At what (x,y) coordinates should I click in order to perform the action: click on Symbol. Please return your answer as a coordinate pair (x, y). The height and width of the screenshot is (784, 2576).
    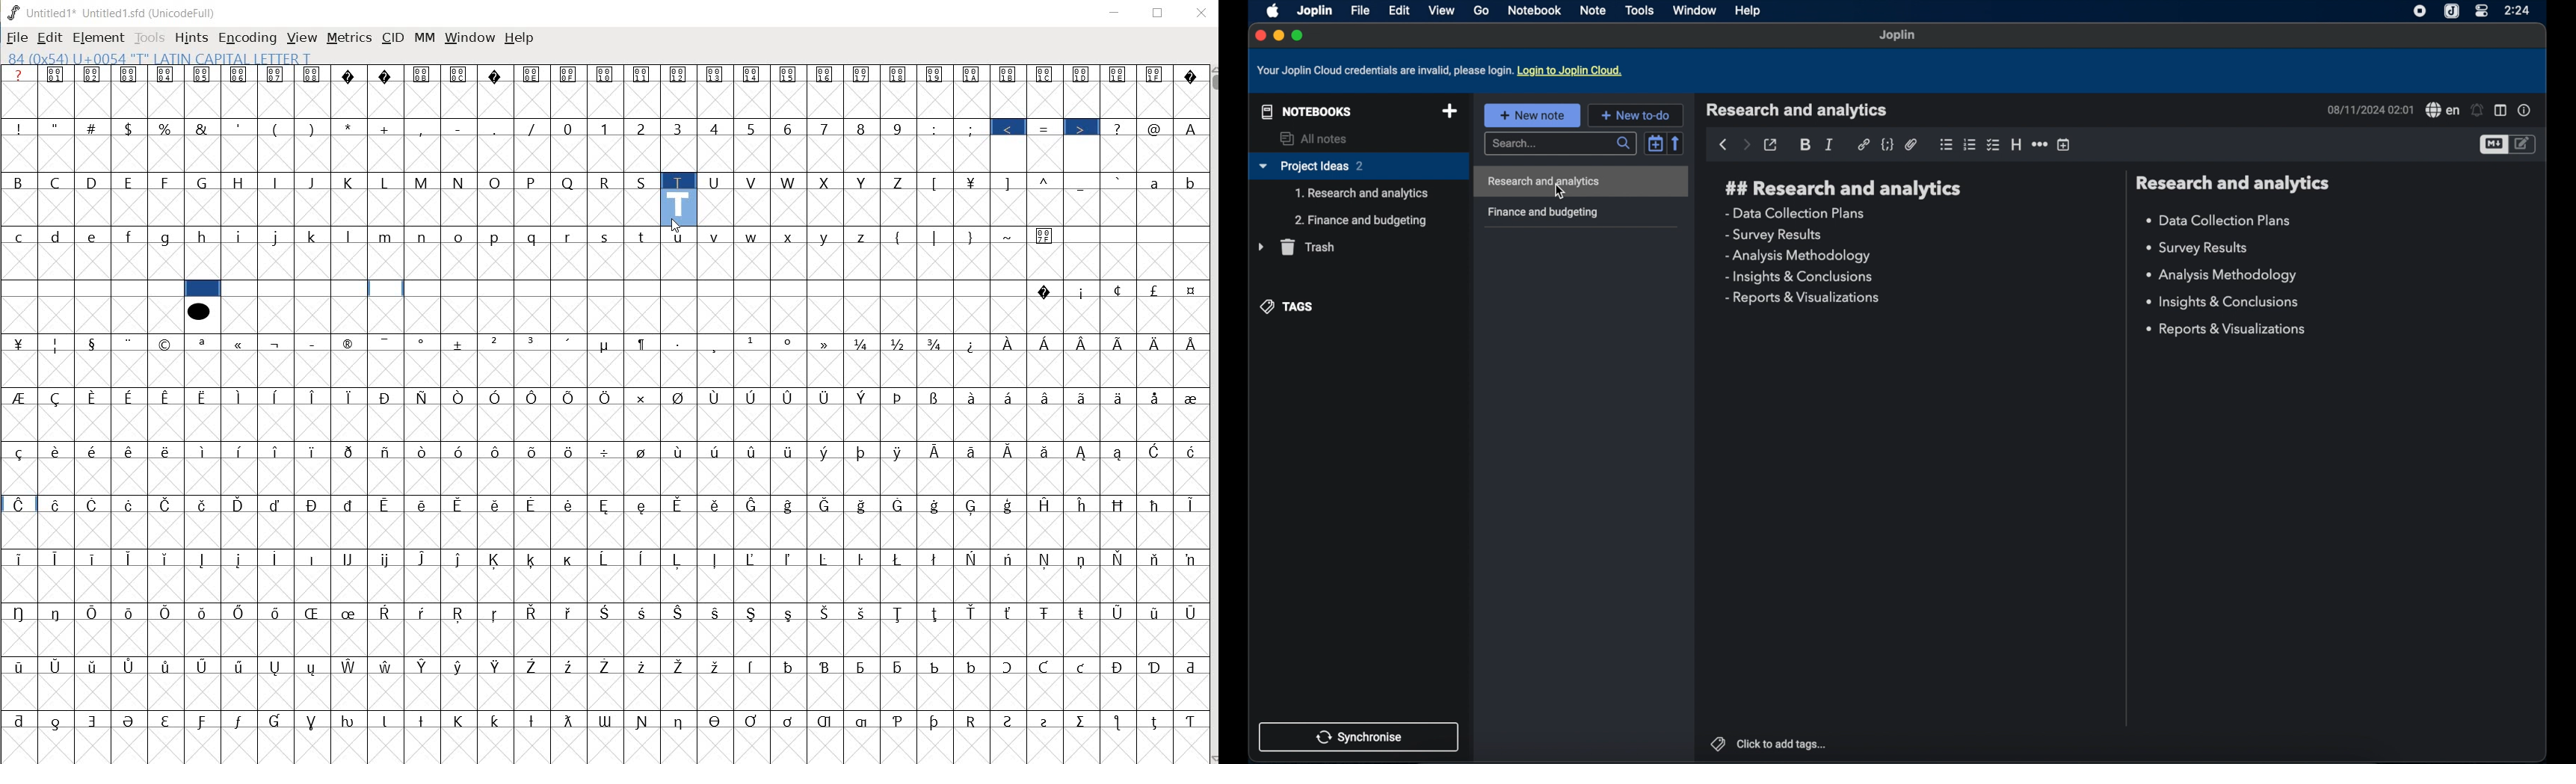
    Looking at the image, I should click on (422, 342).